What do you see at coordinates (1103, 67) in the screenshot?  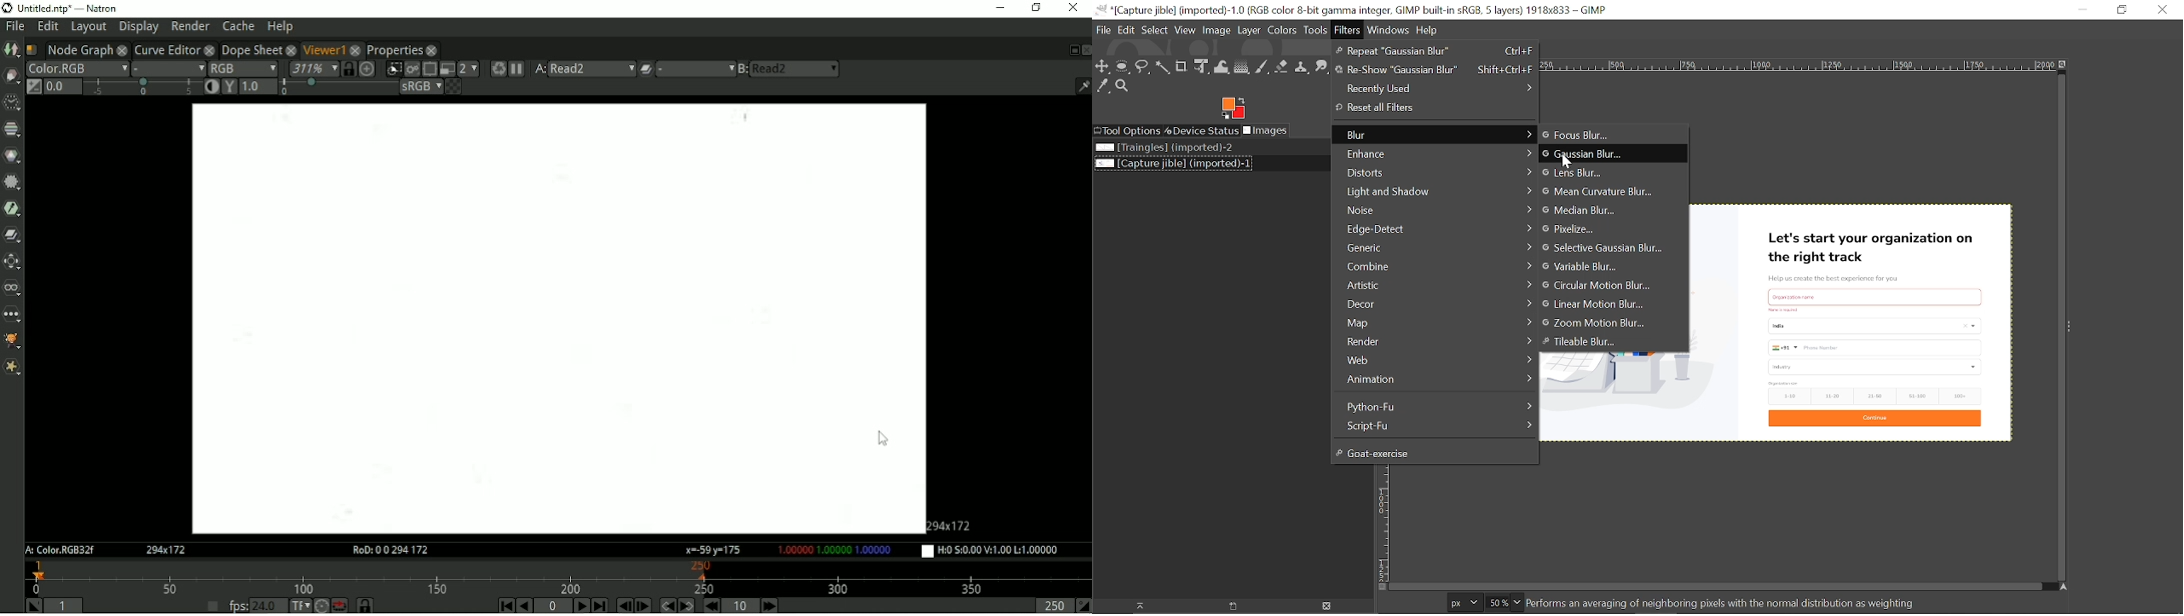 I see `Move tool` at bounding box center [1103, 67].